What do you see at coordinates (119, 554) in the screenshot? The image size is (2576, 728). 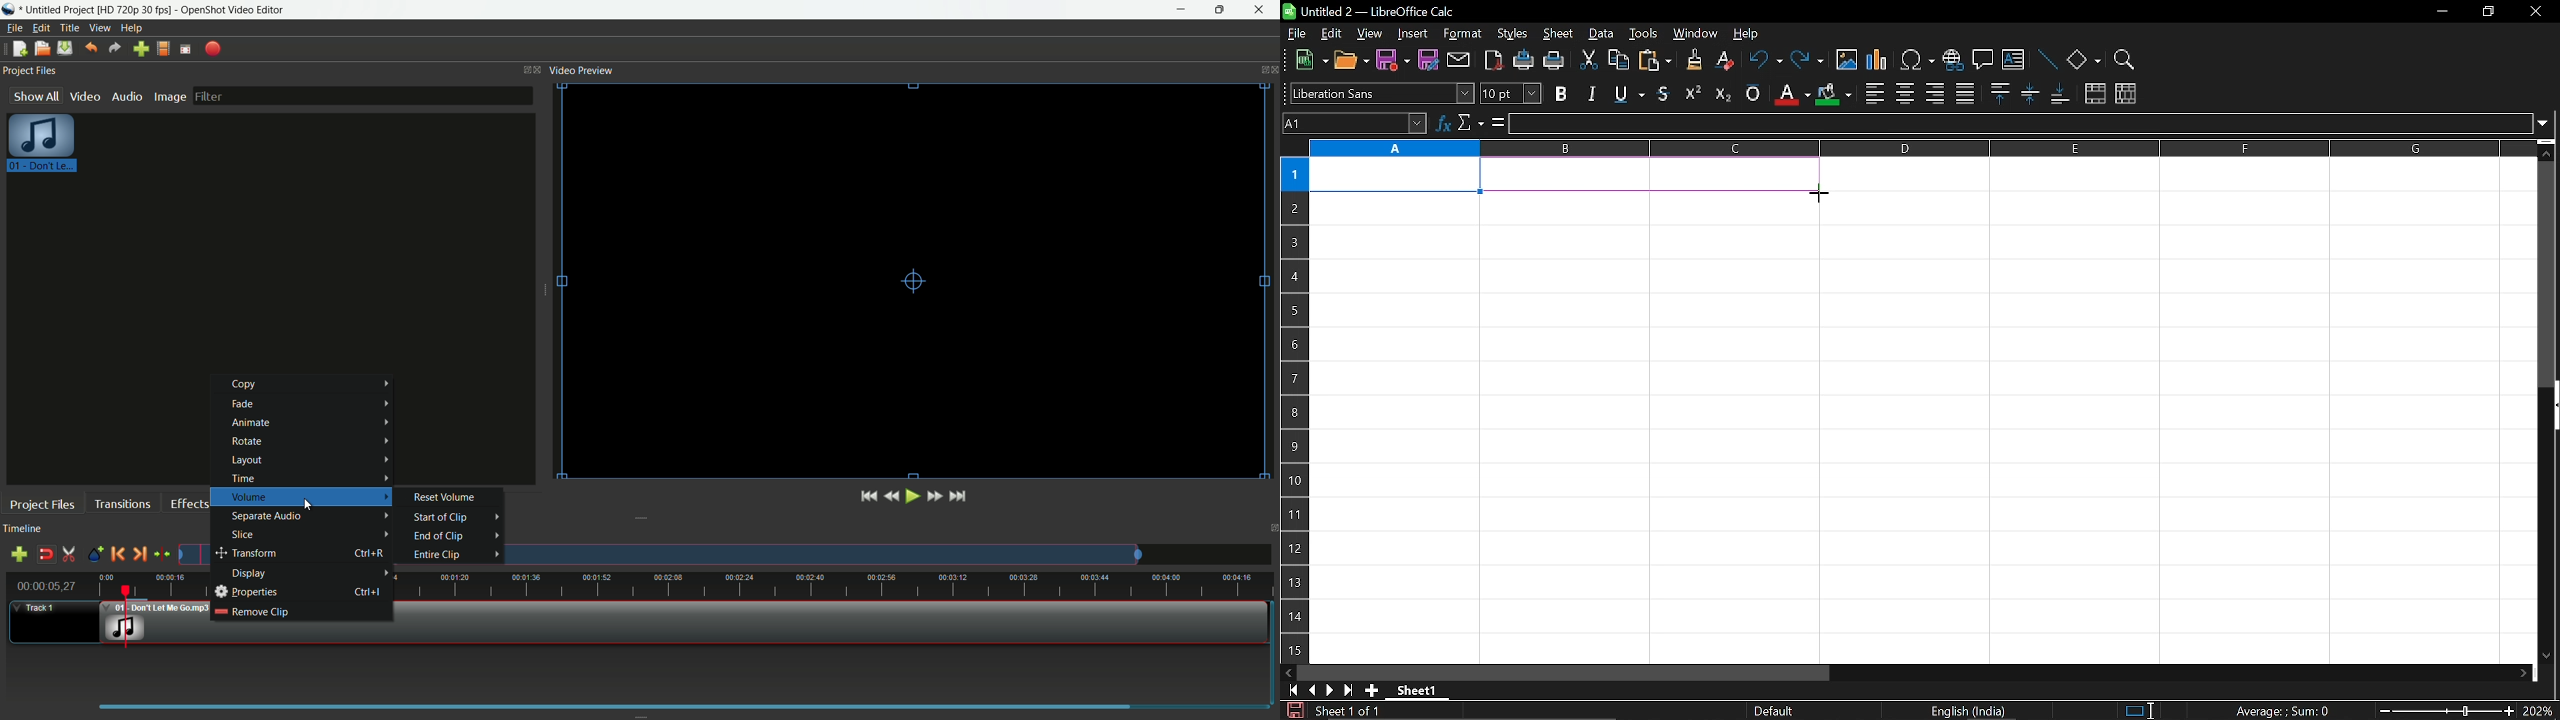 I see `previous marker` at bounding box center [119, 554].